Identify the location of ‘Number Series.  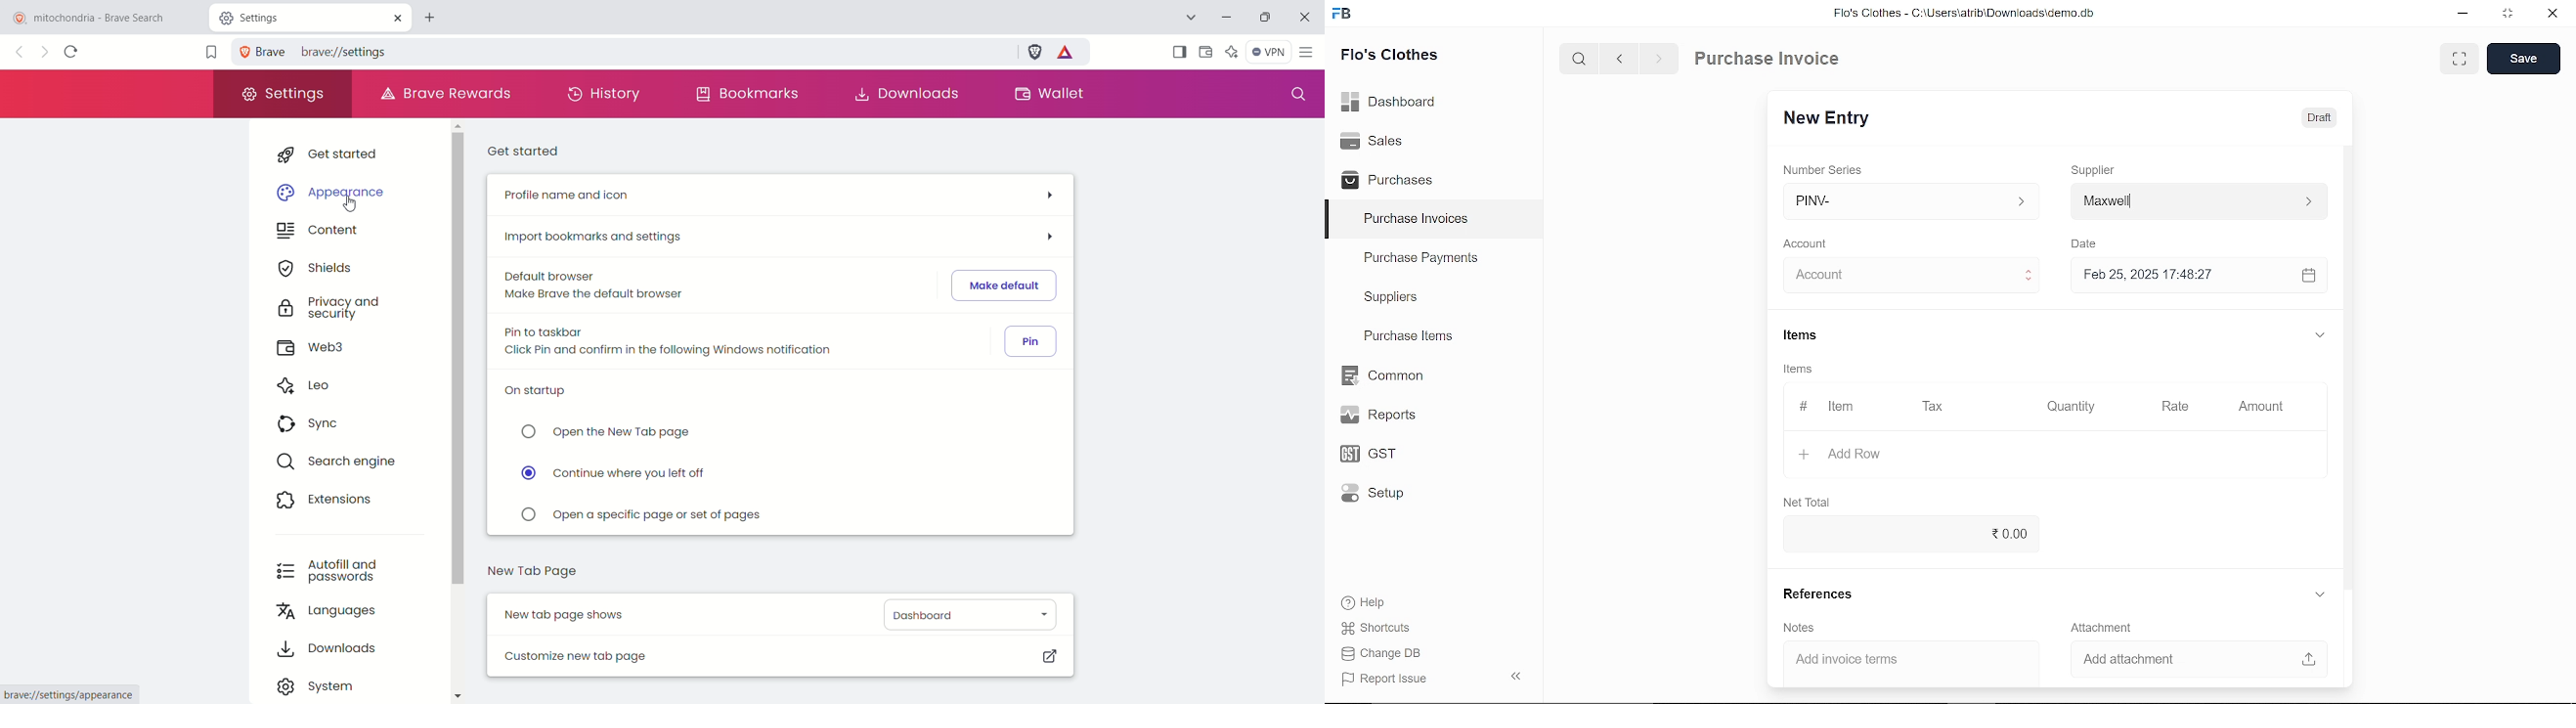
(1829, 169).